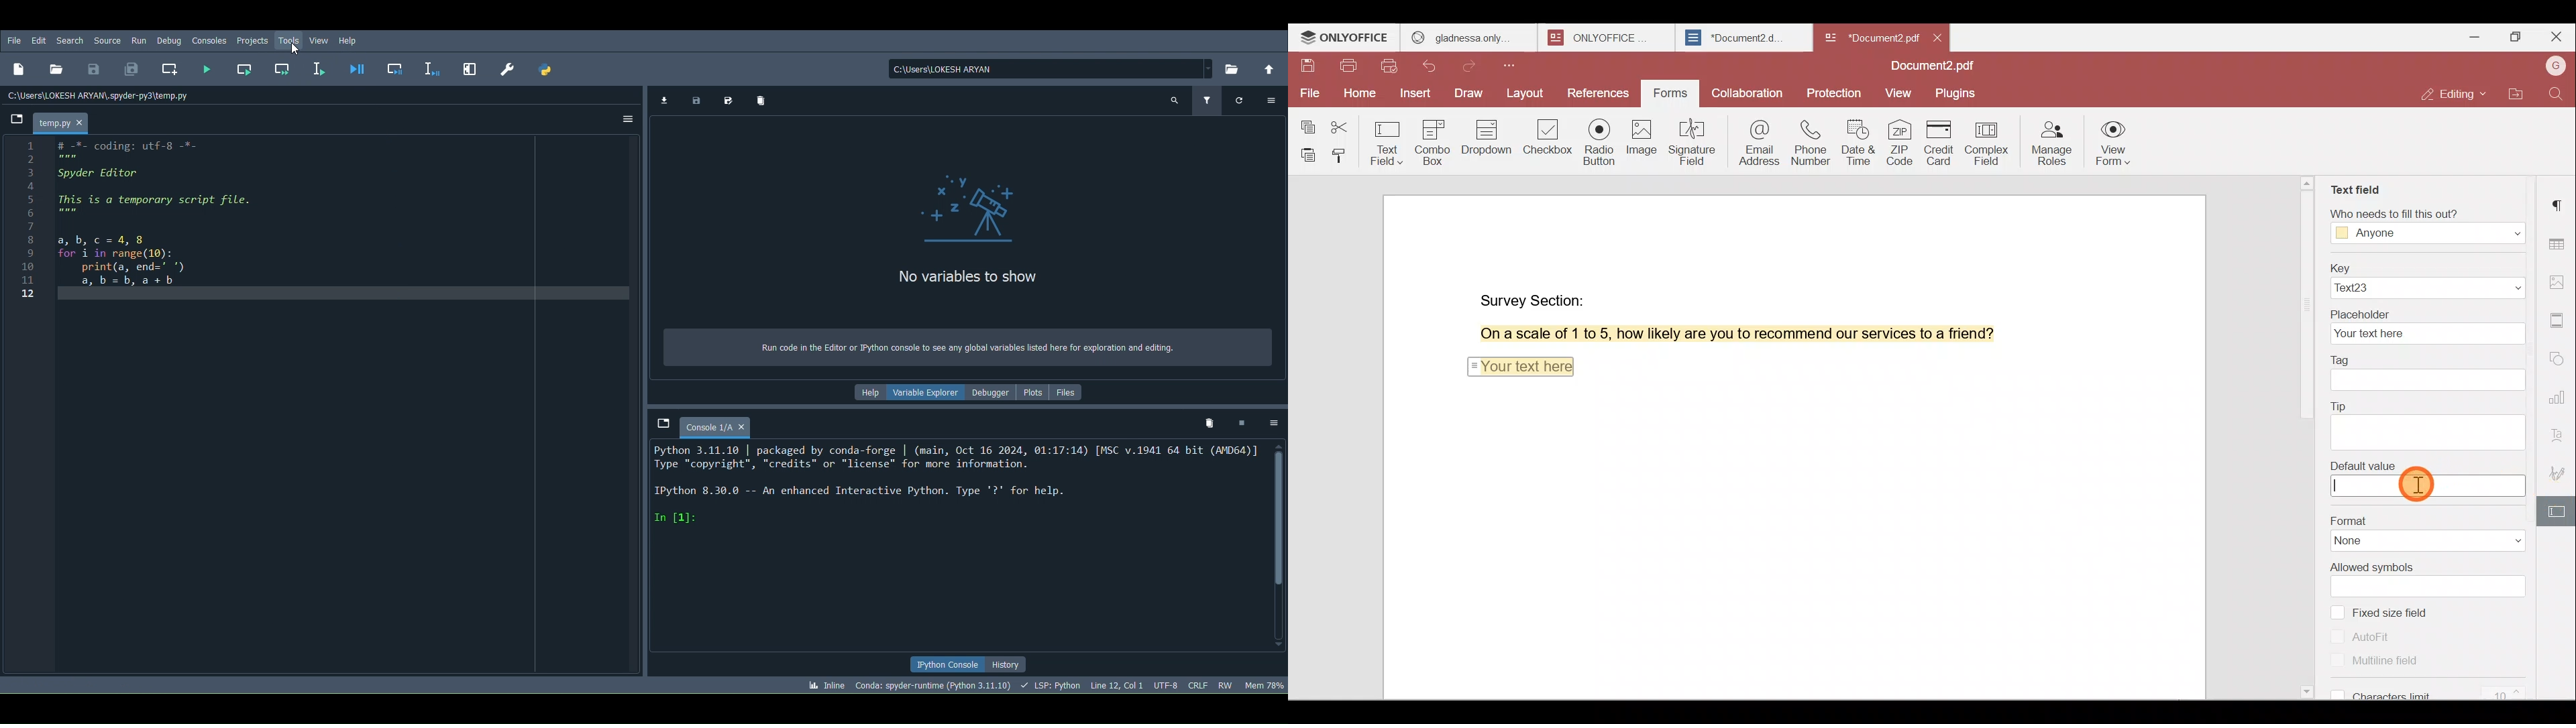 The height and width of the screenshot is (728, 2576). What do you see at coordinates (2561, 472) in the screenshot?
I see `Signature settings` at bounding box center [2561, 472].